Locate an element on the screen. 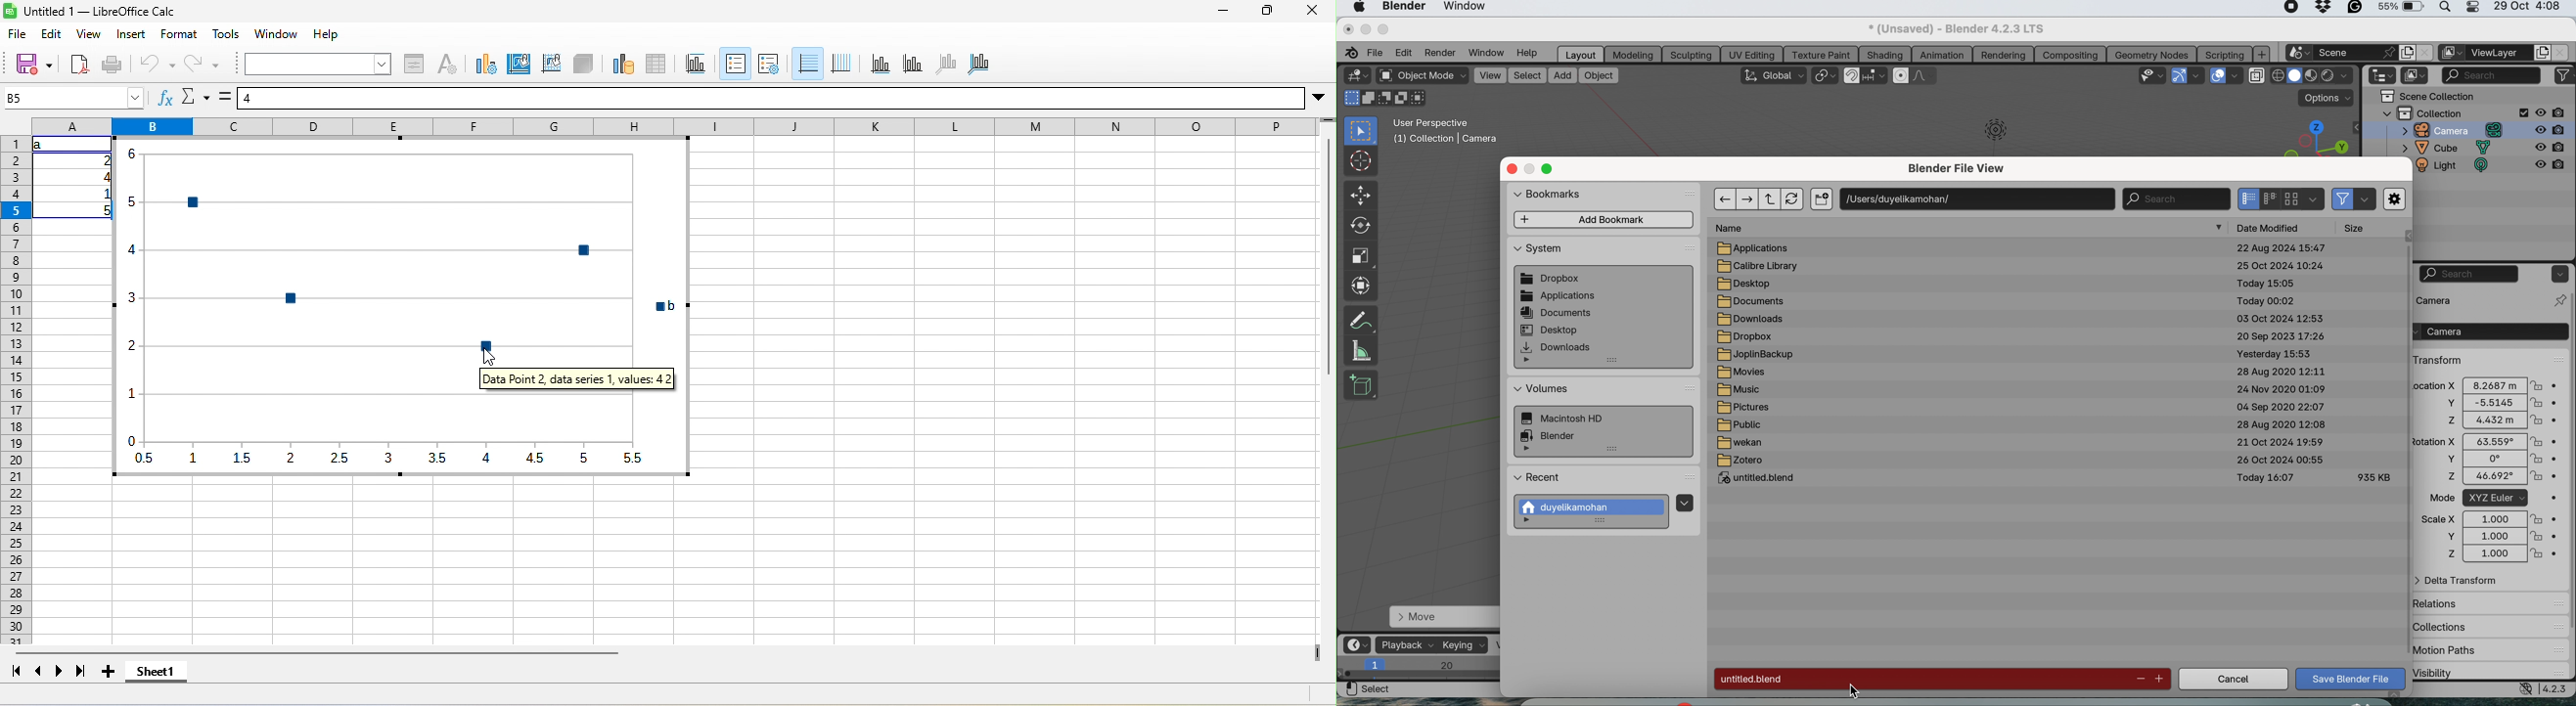  horizontal scroll bar is located at coordinates (316, 653).